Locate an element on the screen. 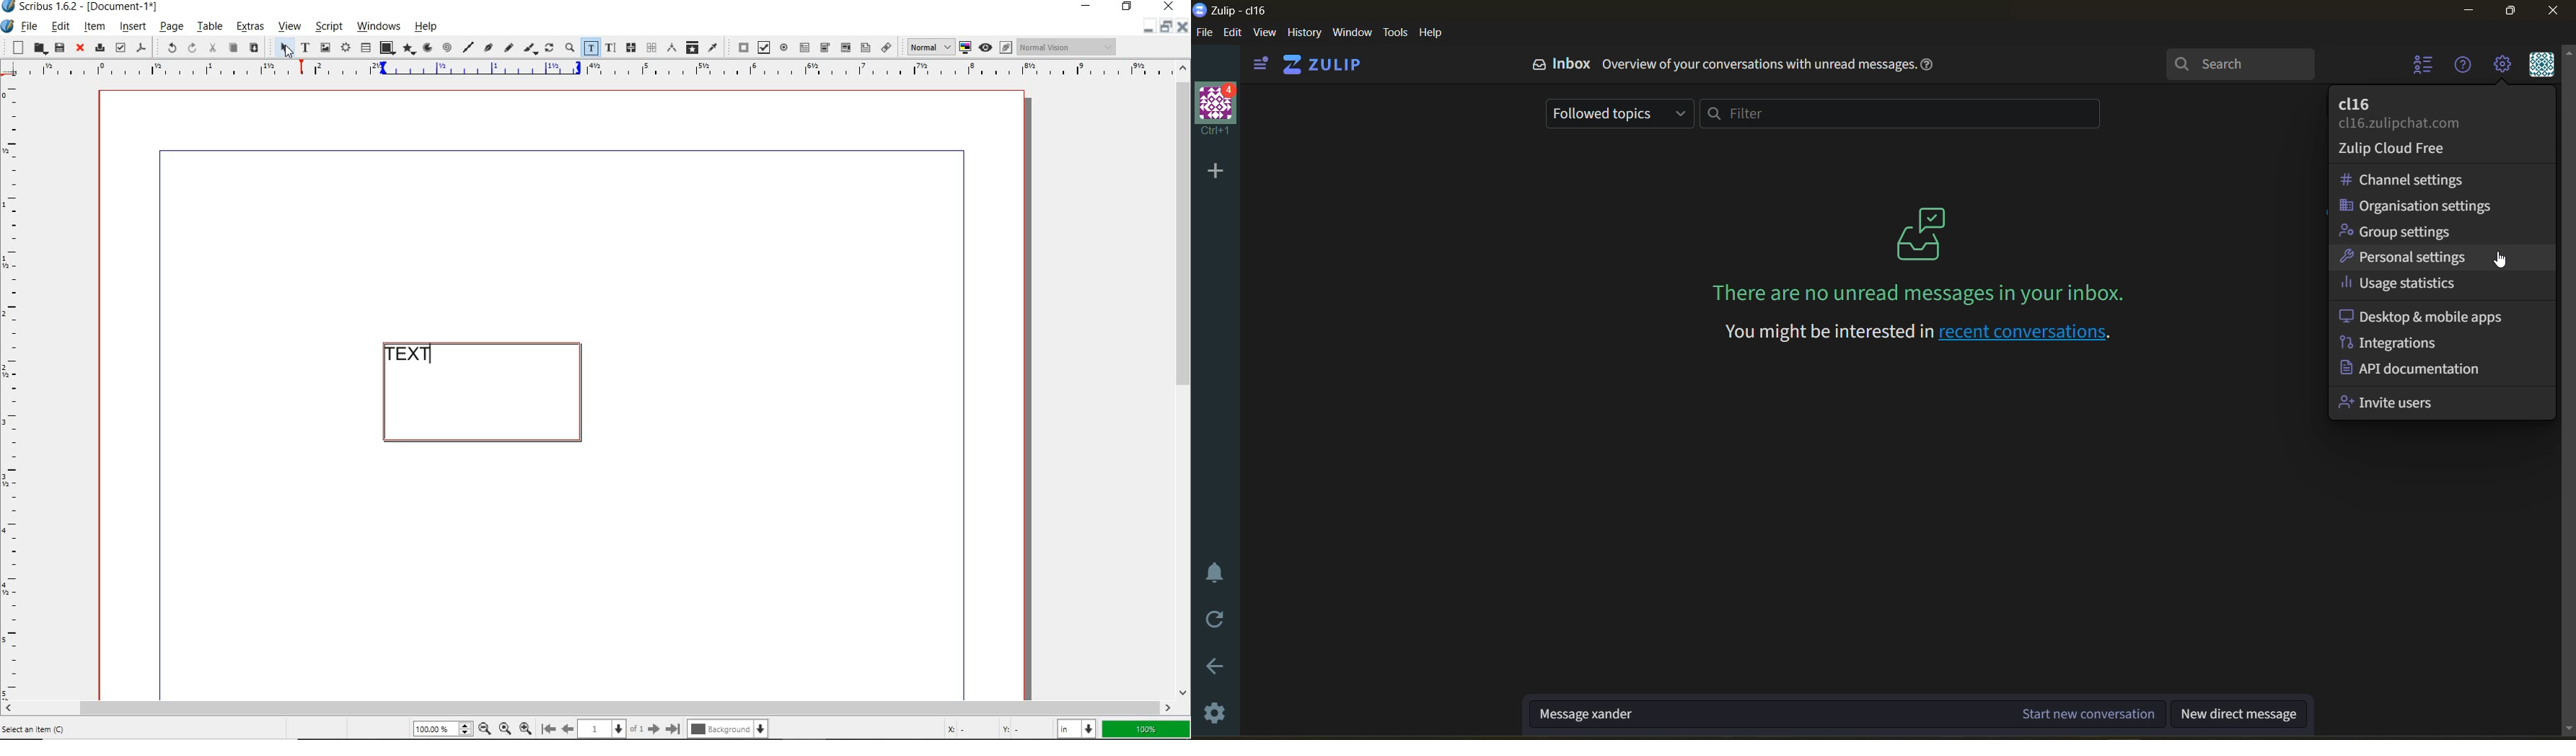 The width and height of the screenshot is (2576, 756). channel settings is located at coordinates (2406, 180).